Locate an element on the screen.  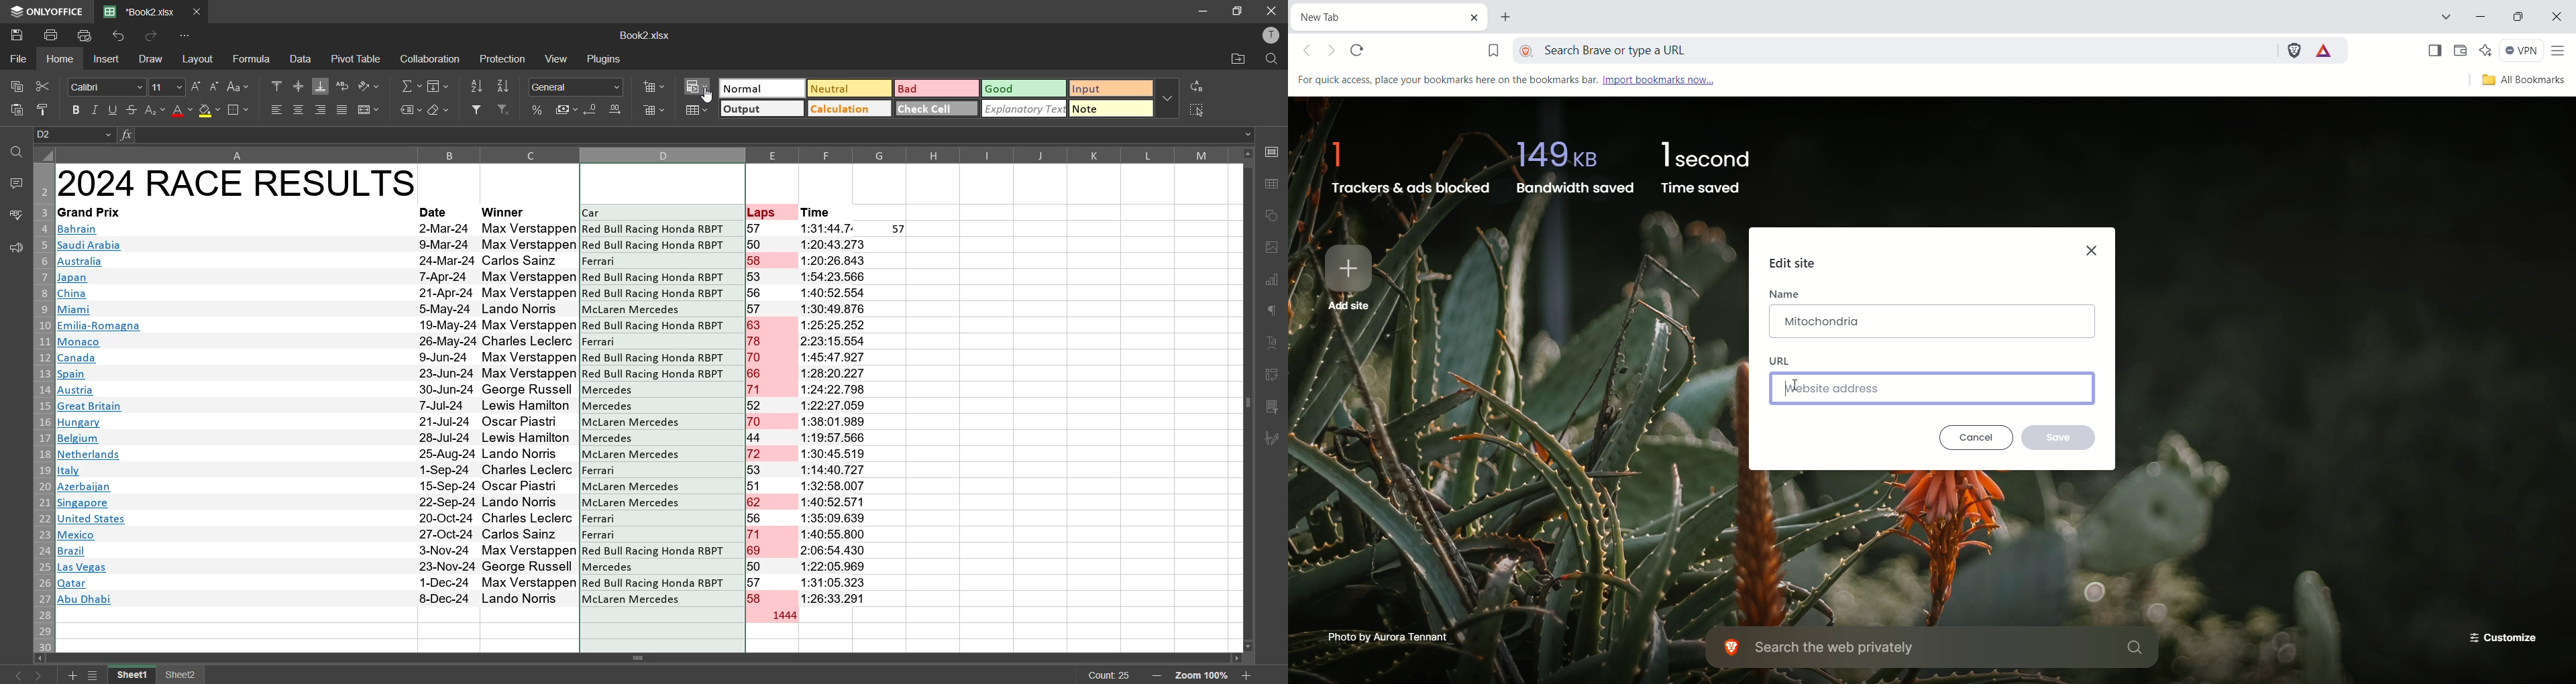
minimize is located at coordinates (1203, 11).